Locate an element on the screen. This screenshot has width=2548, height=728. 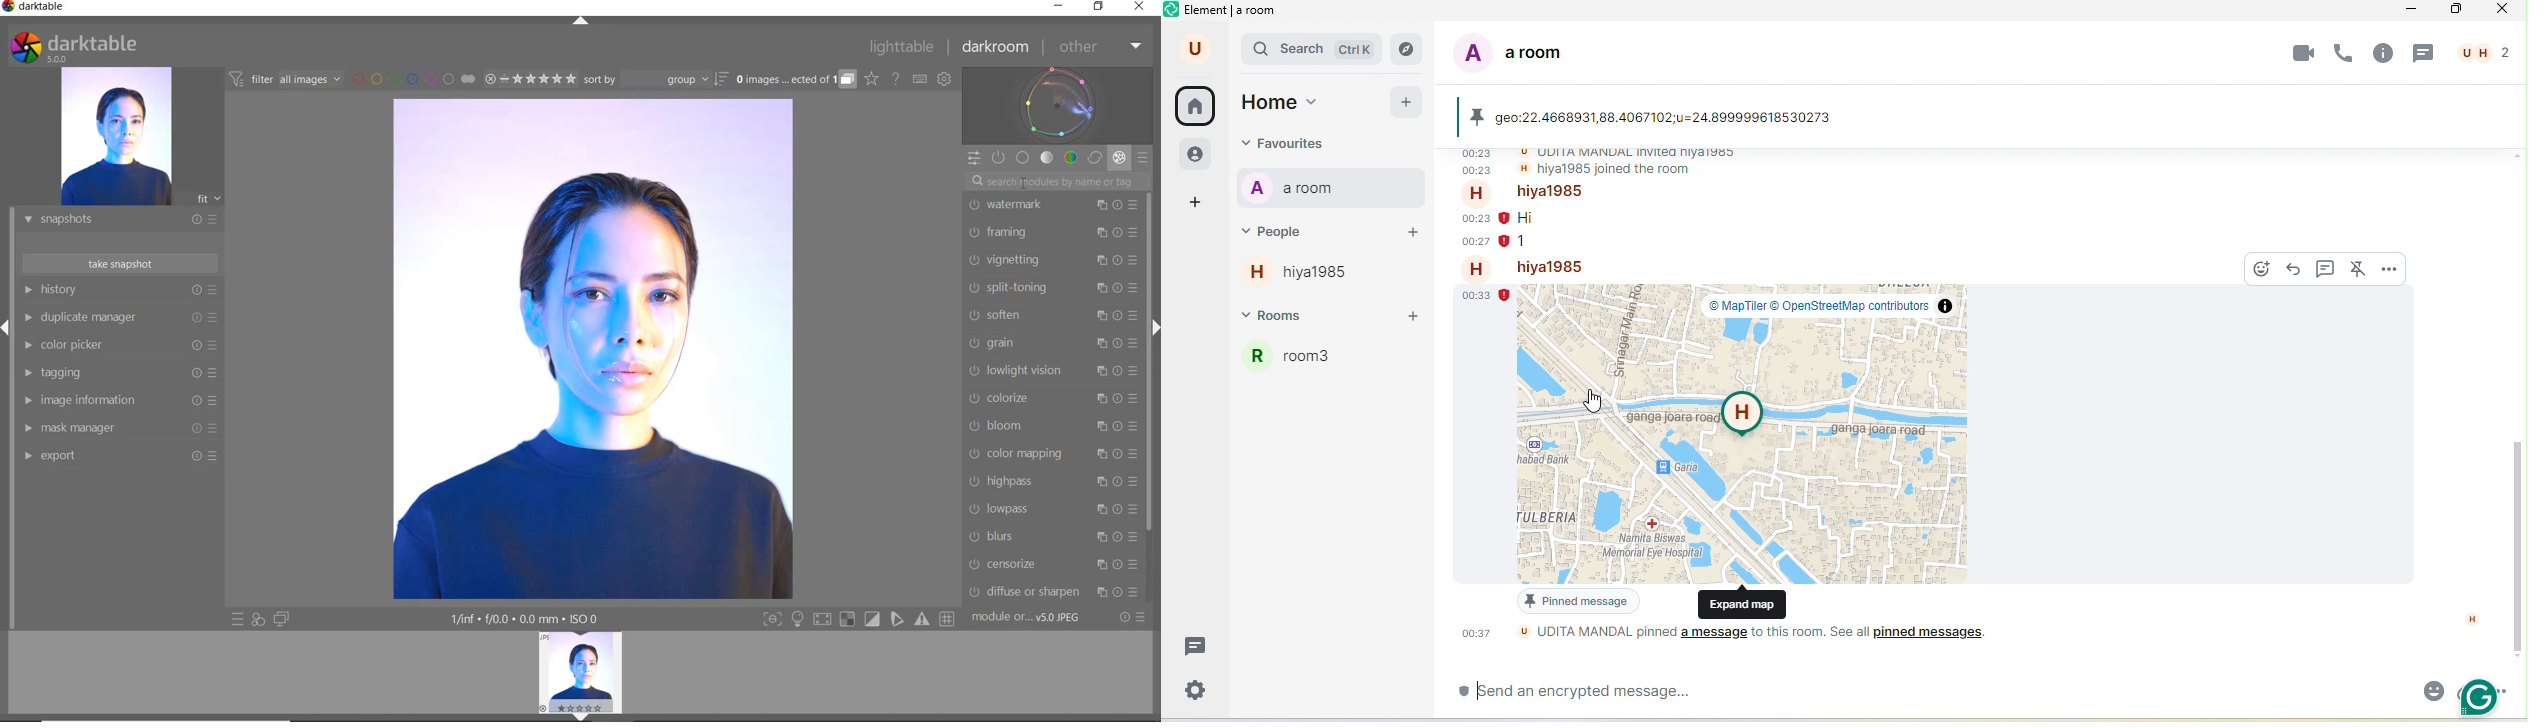
Button is located at coordinates (924, 619).